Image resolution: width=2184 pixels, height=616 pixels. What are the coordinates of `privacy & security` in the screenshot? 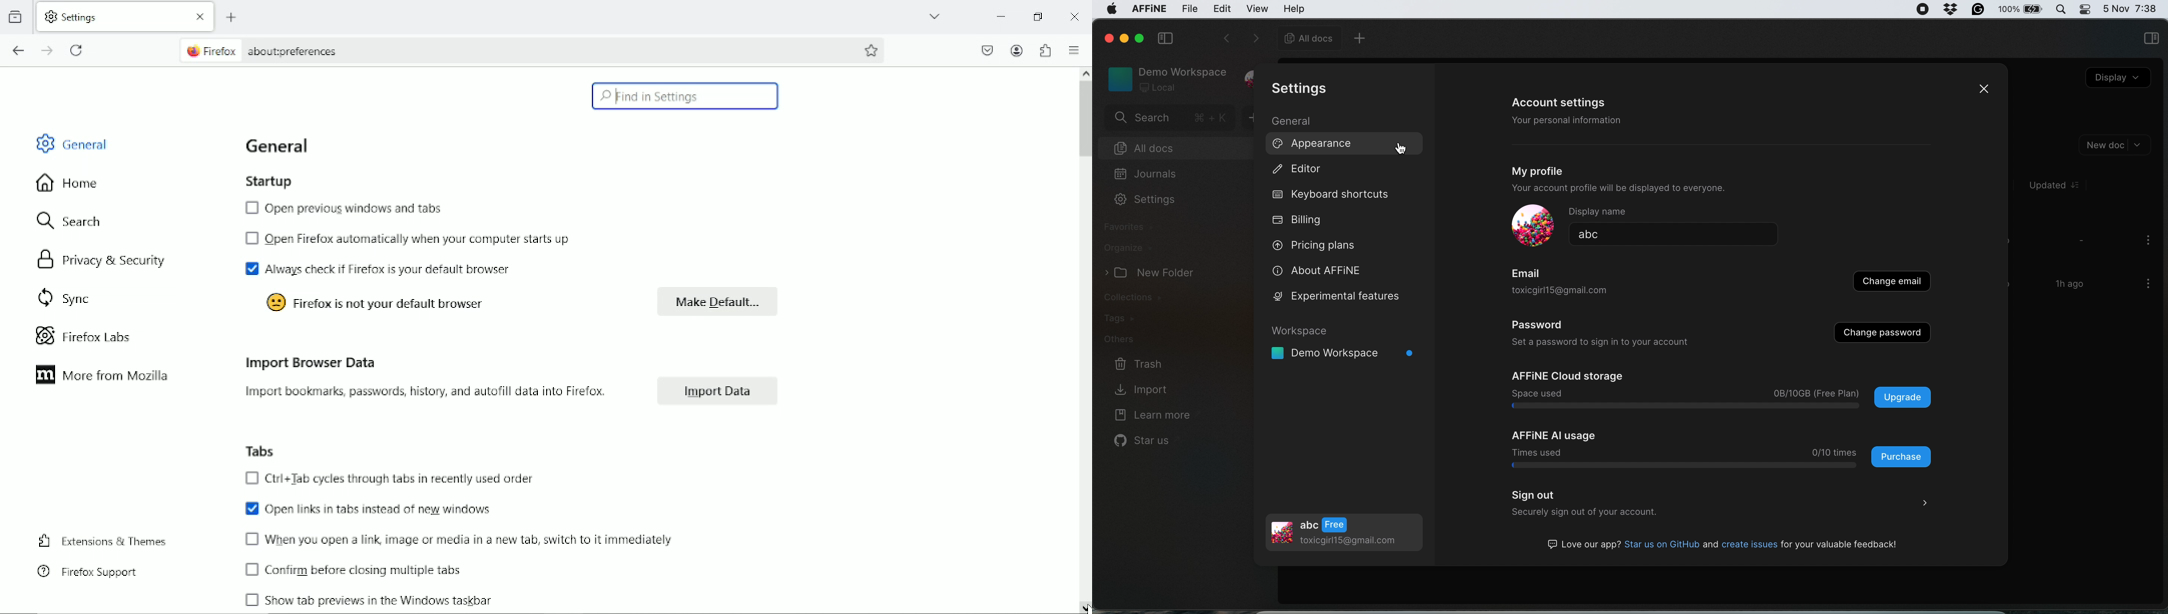 It's located at (97, 261).